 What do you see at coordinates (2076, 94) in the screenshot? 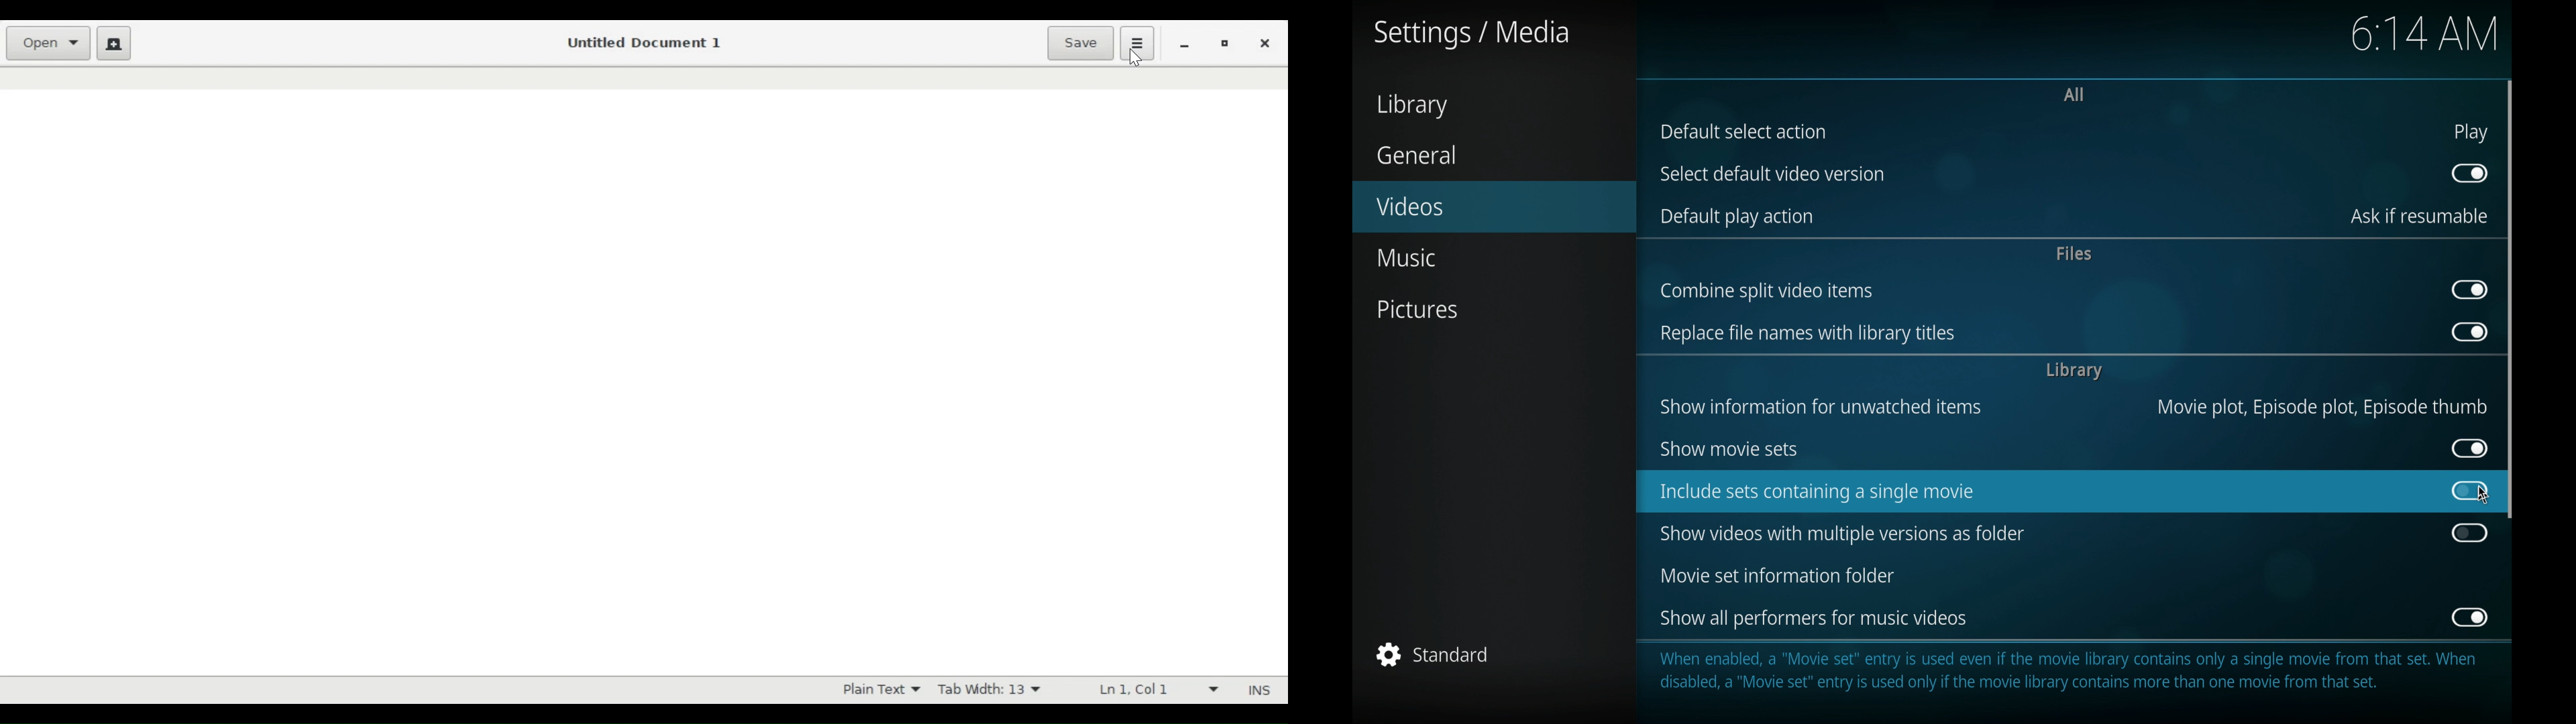
I see `all` at bounding box center [2076, 94].